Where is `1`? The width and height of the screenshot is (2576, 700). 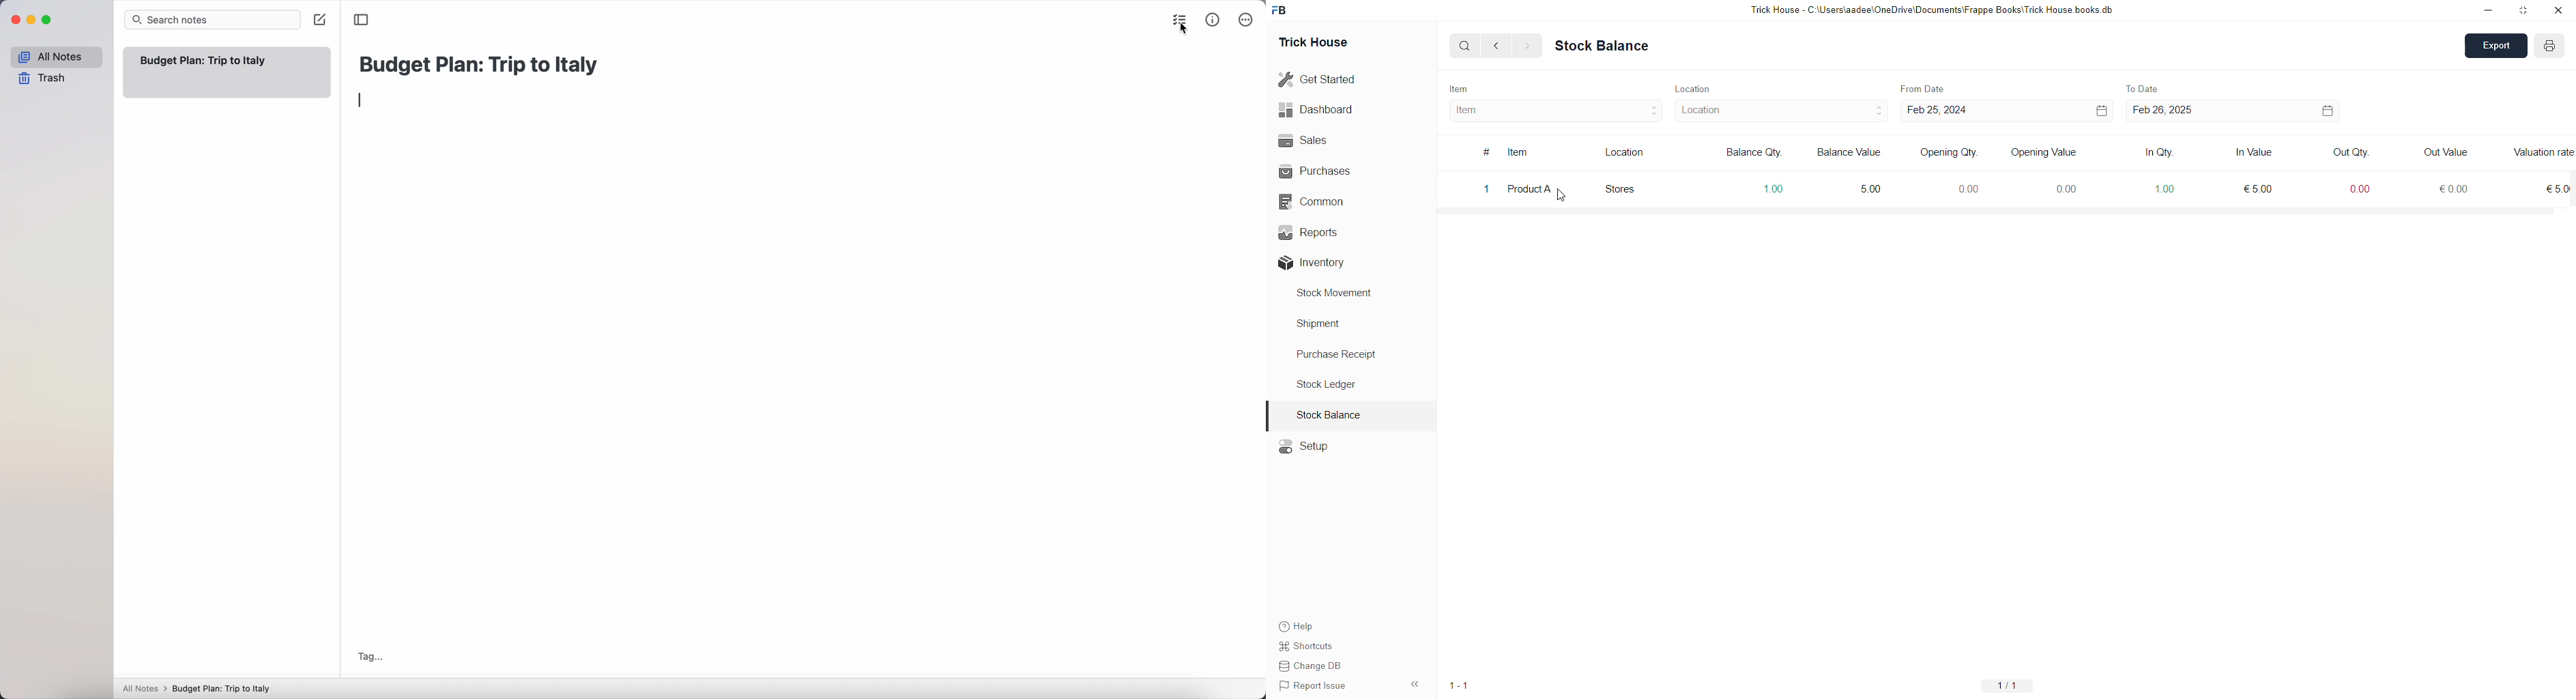 1 is located at coordinates (1479, 190).